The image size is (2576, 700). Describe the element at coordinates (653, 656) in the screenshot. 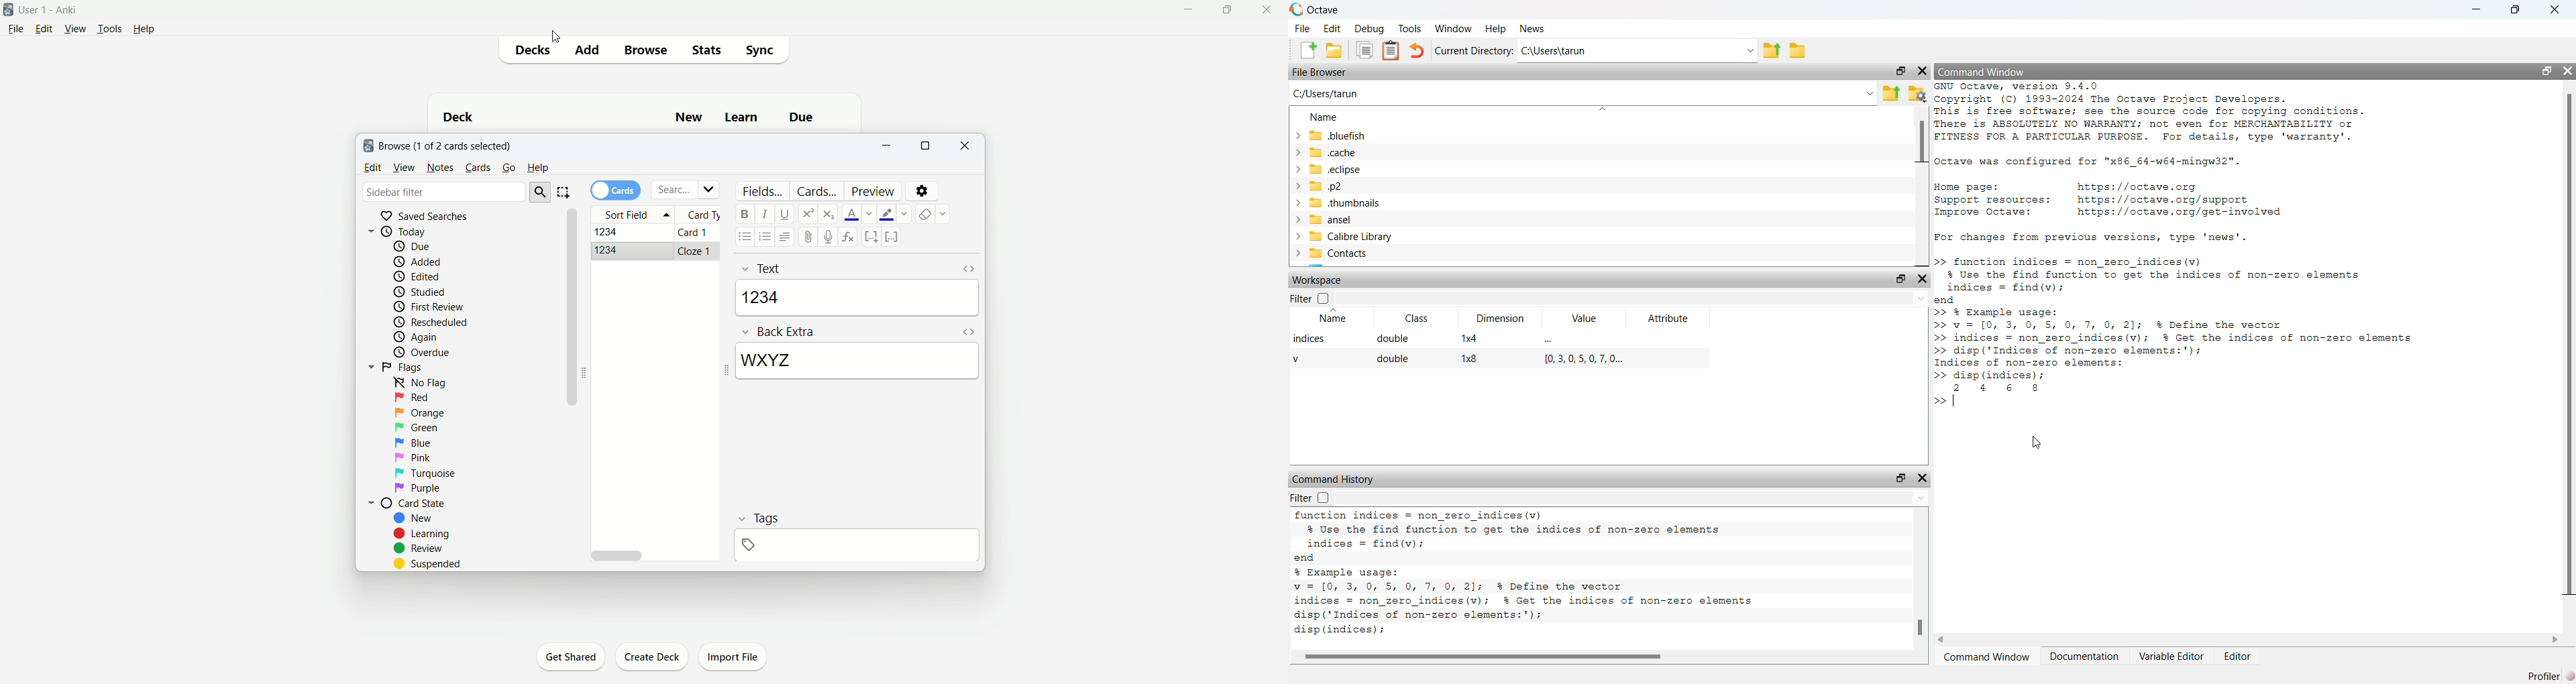

I see `create deck` at that location.